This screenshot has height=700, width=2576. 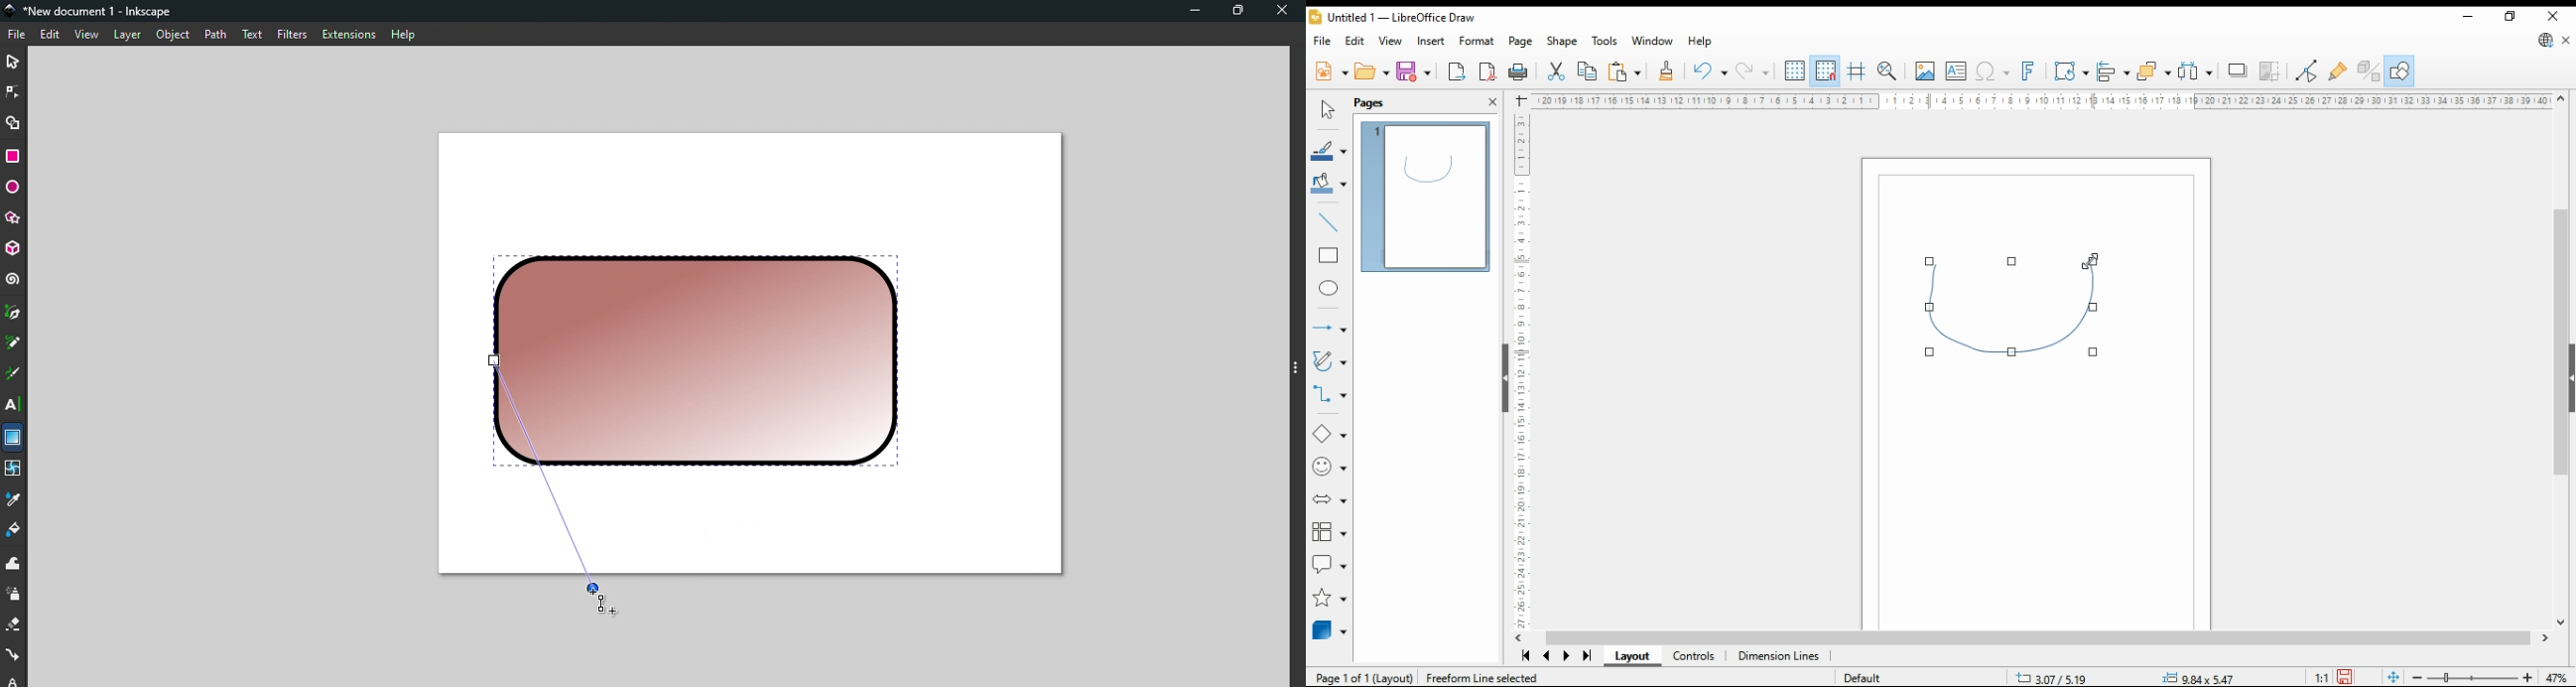 I want to click on controls, so click(x=1697, y=656).